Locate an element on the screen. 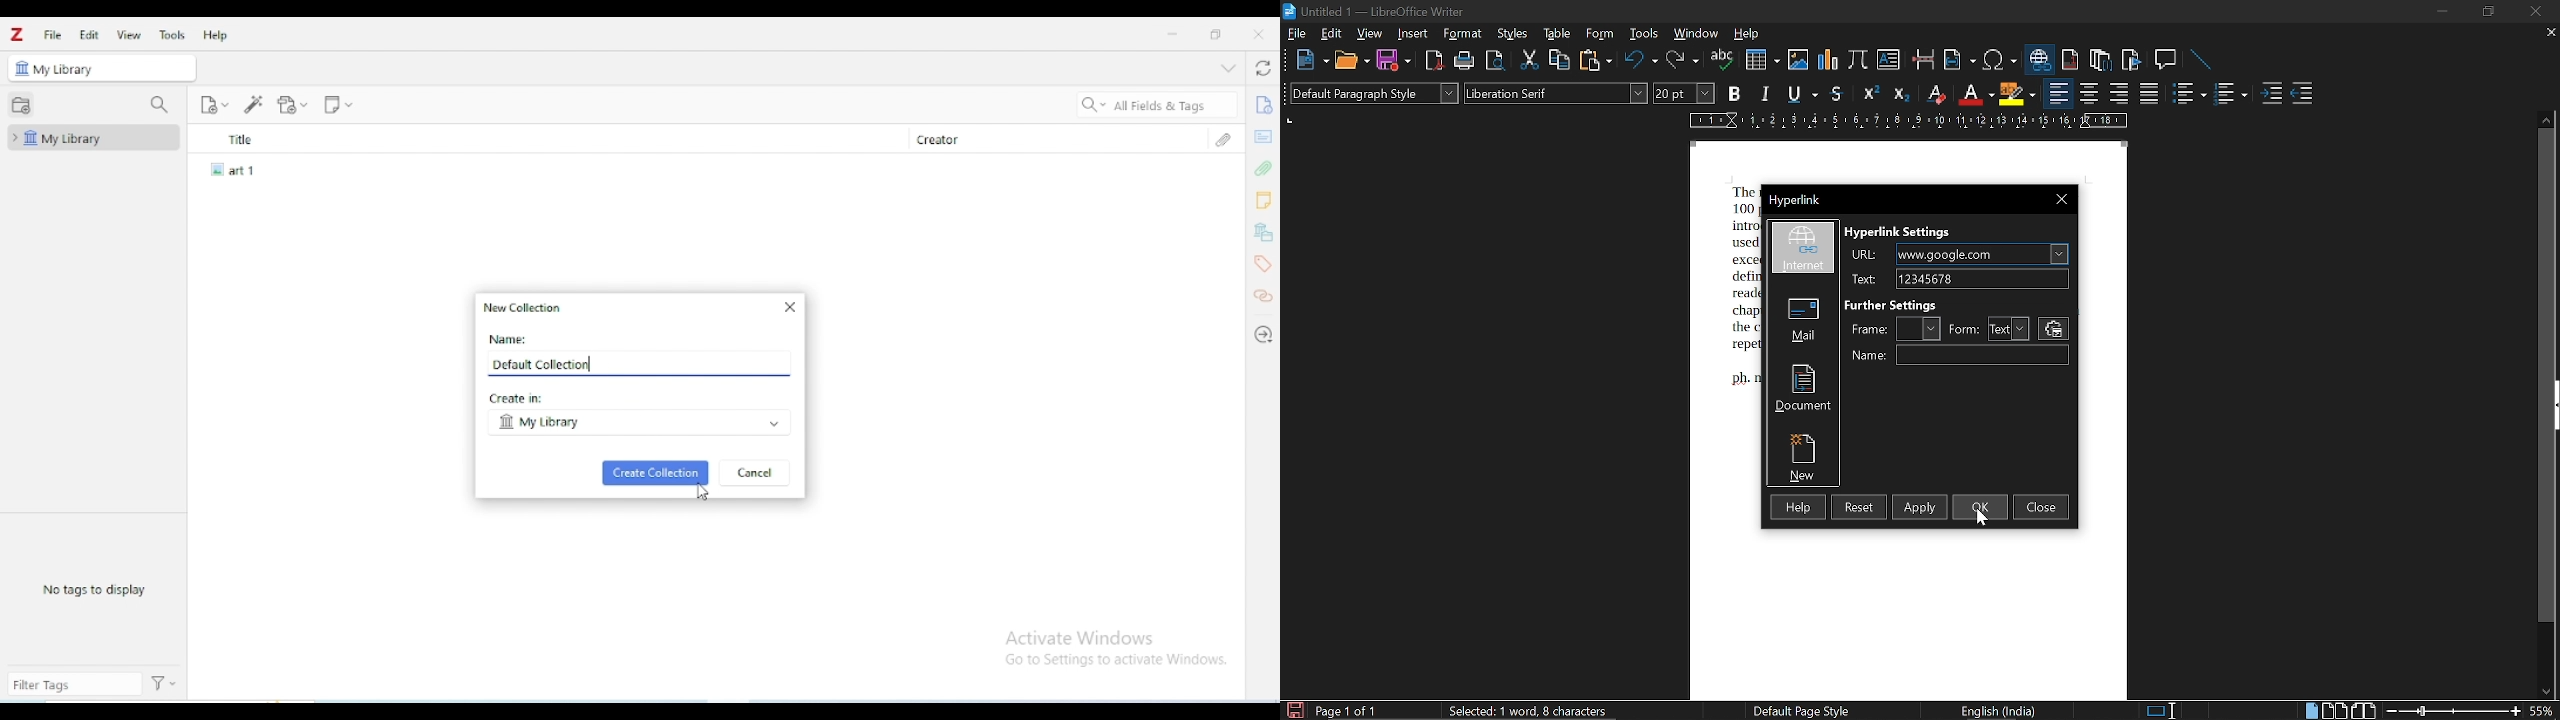 The height and width of the screenshot is (728, 2576). insert pagebreak is located at coordinates (1922, 59).